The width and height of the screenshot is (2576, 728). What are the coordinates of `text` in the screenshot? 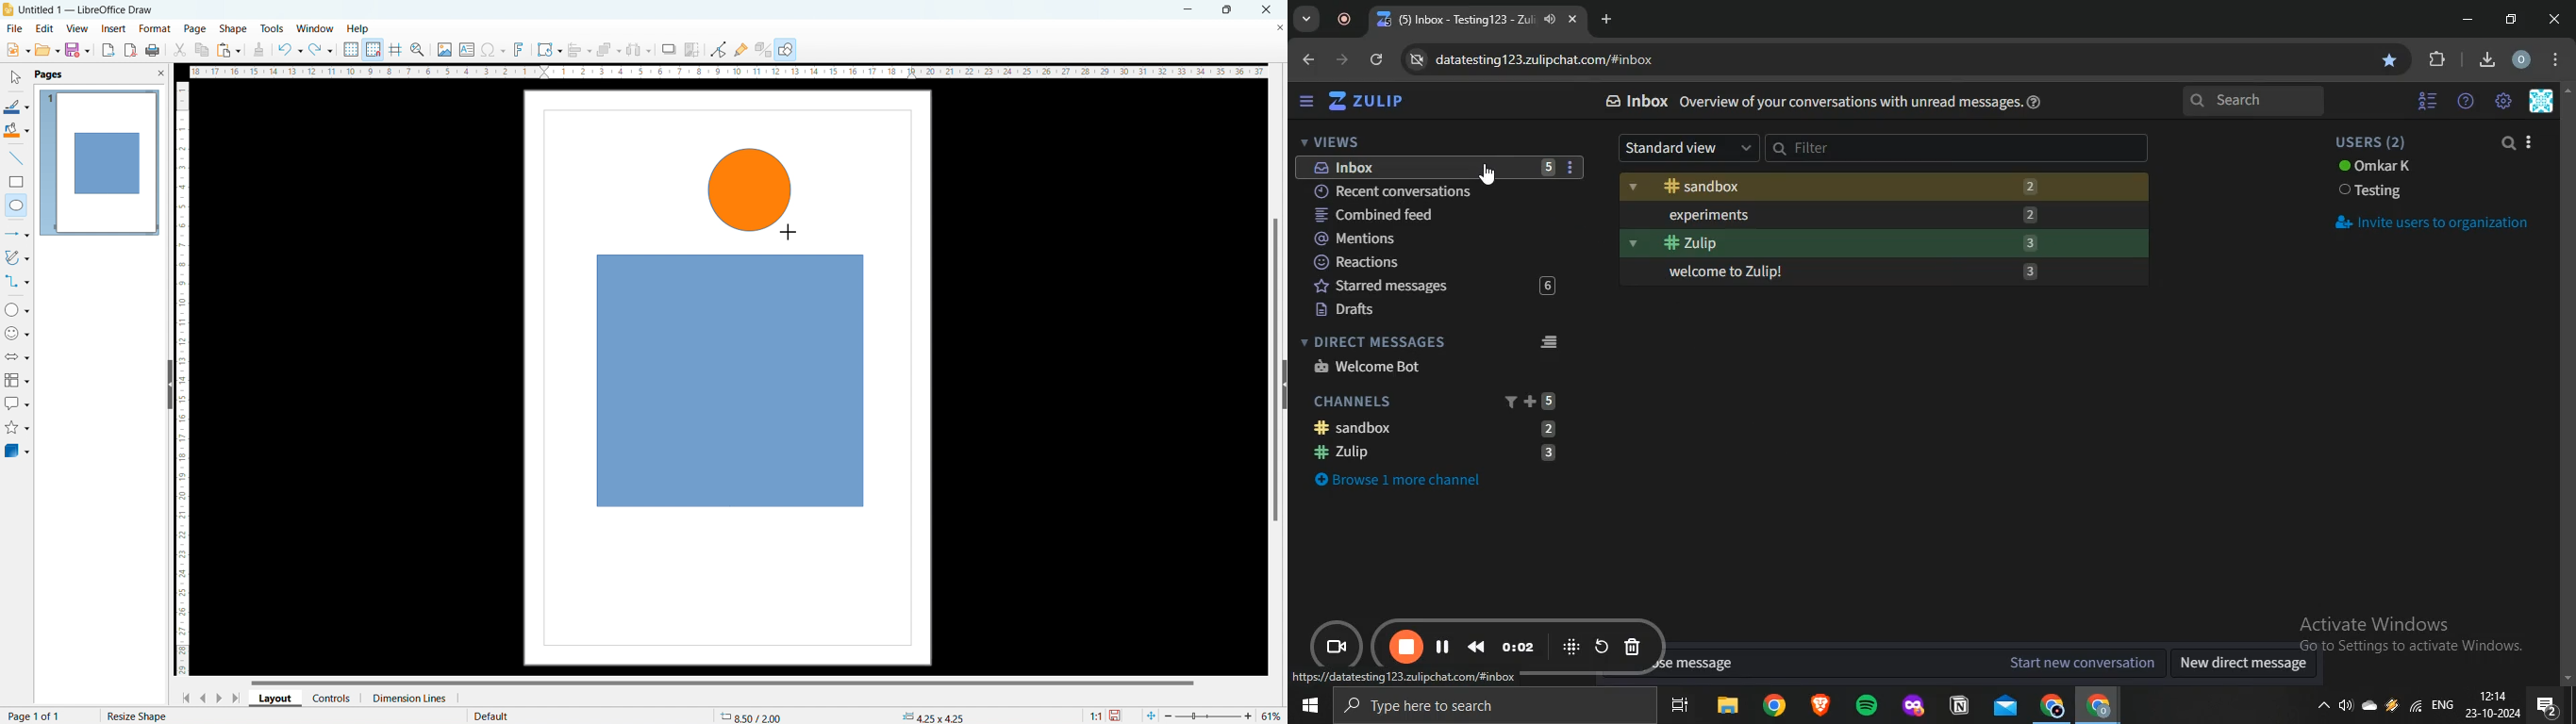 It's located at (2373, 192).